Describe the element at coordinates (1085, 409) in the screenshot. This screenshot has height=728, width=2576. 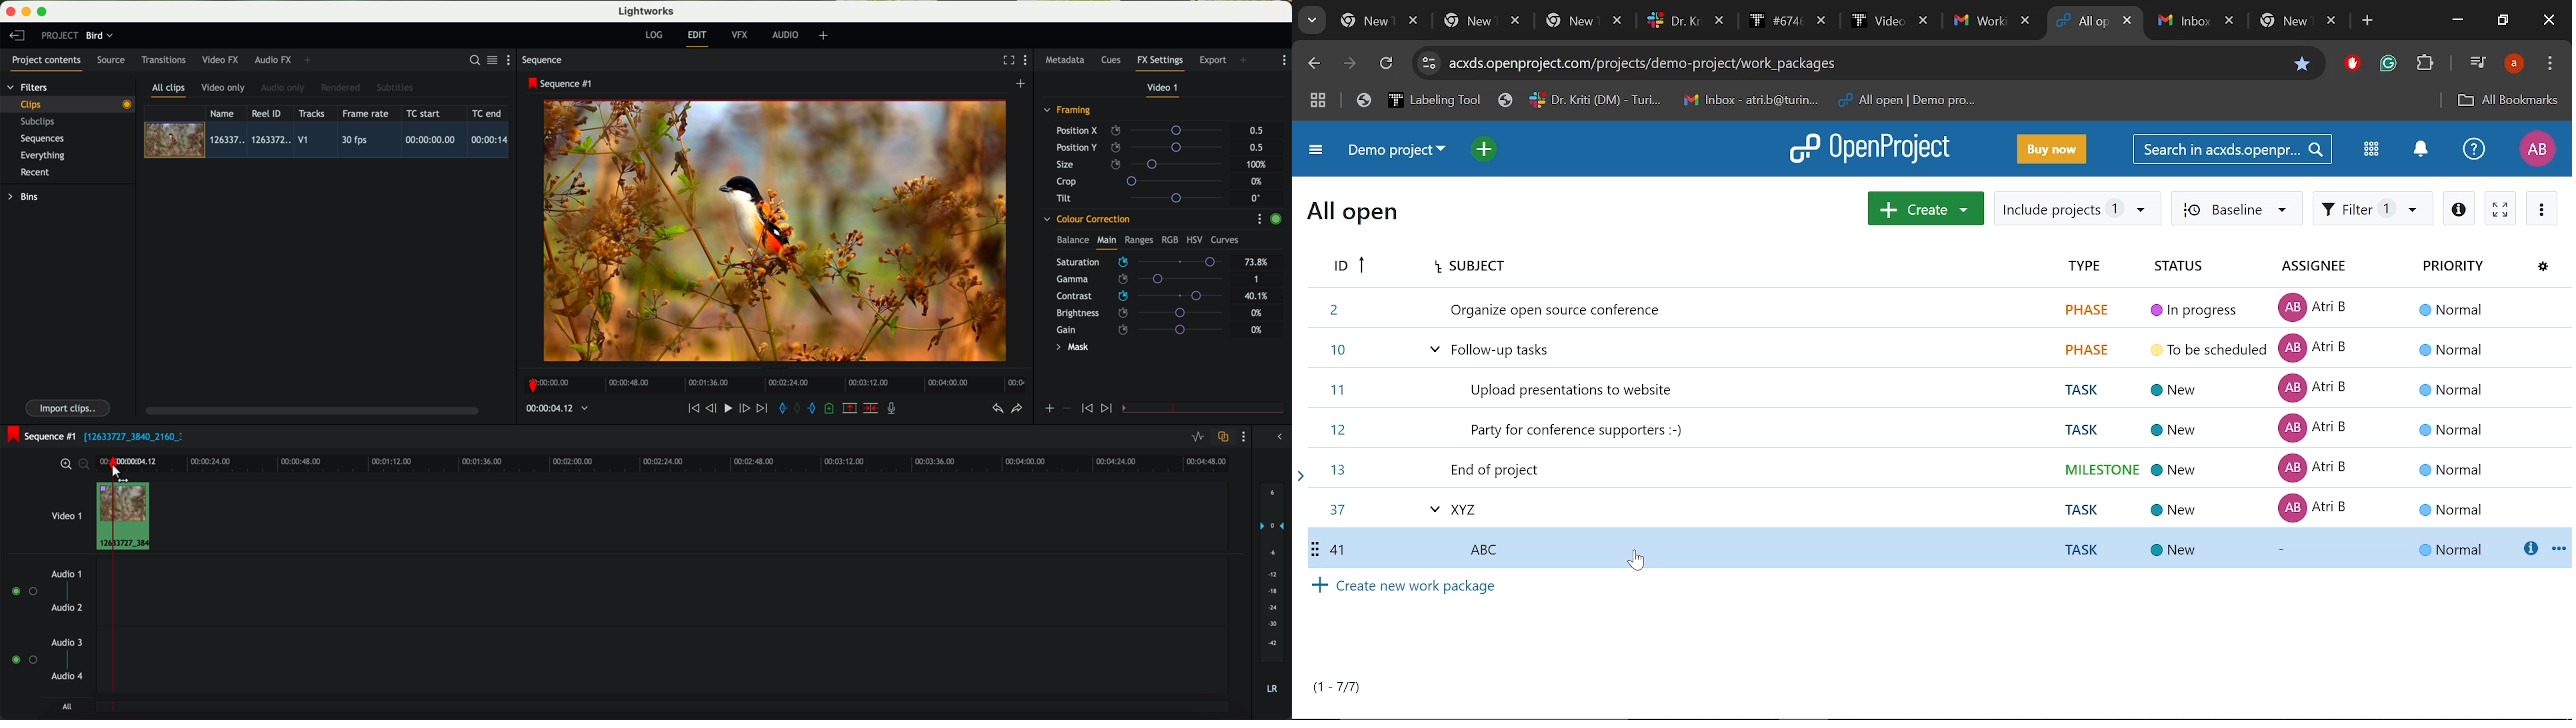
I see `icon` at that location.